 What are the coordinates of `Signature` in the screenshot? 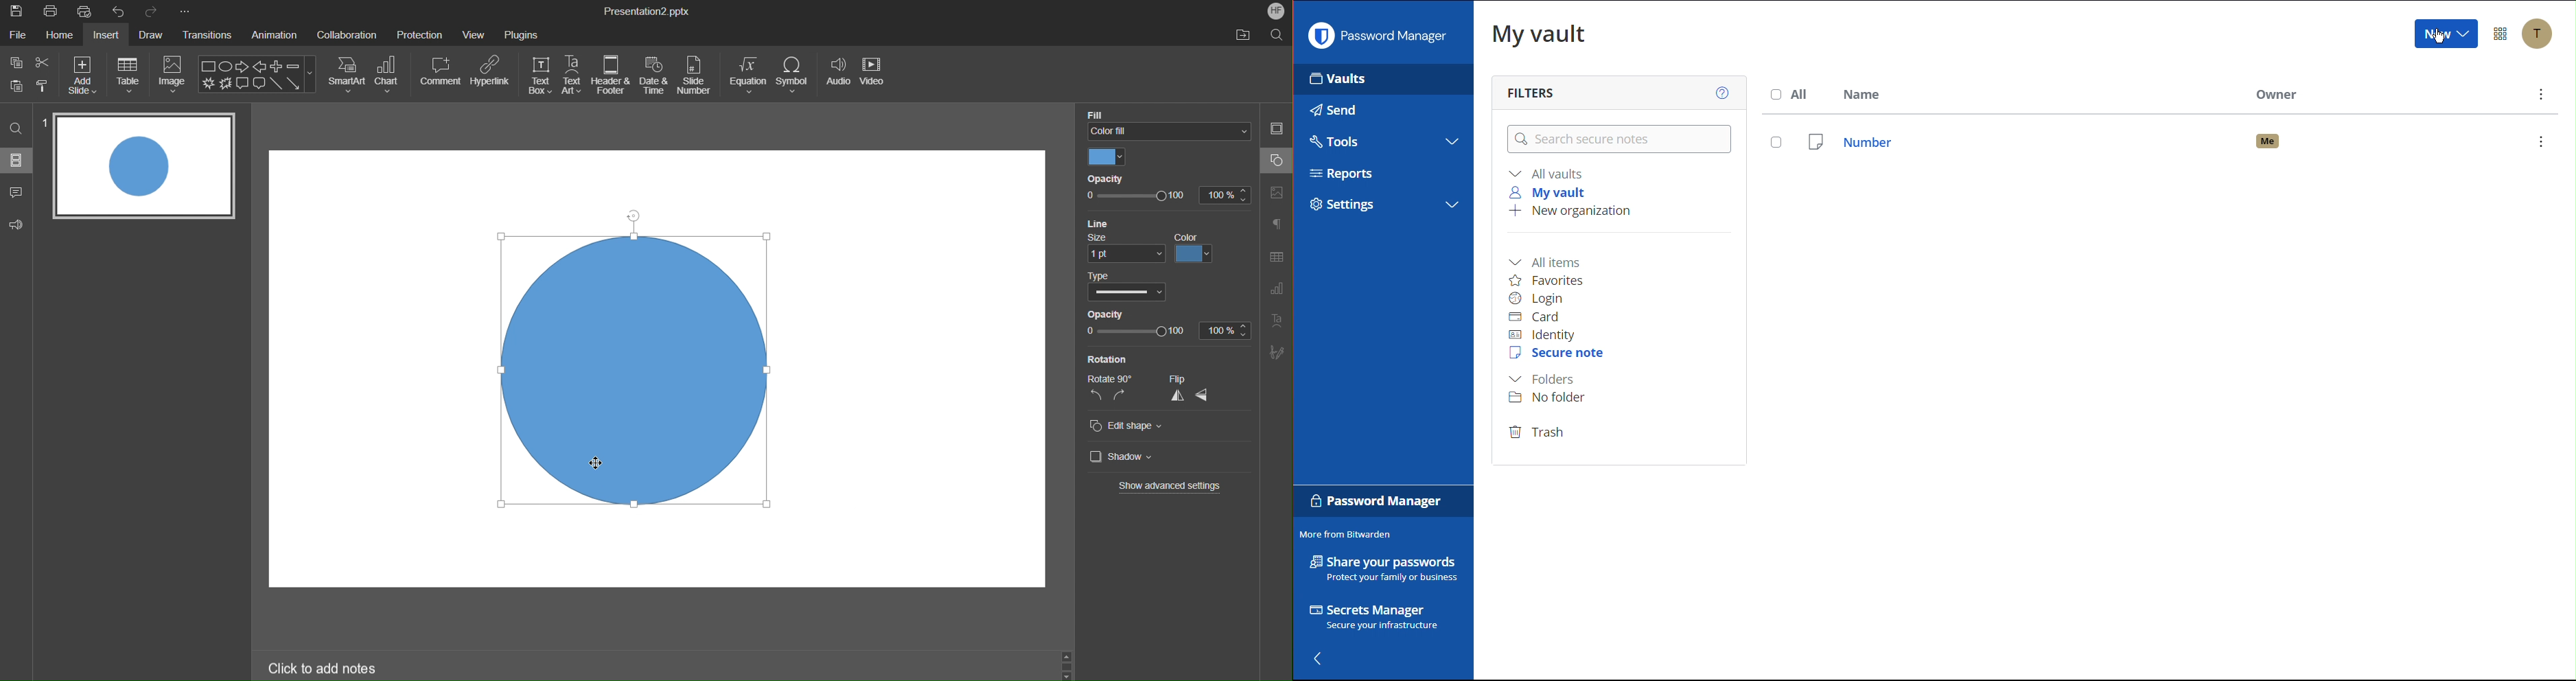 It's located at (1278, 353).